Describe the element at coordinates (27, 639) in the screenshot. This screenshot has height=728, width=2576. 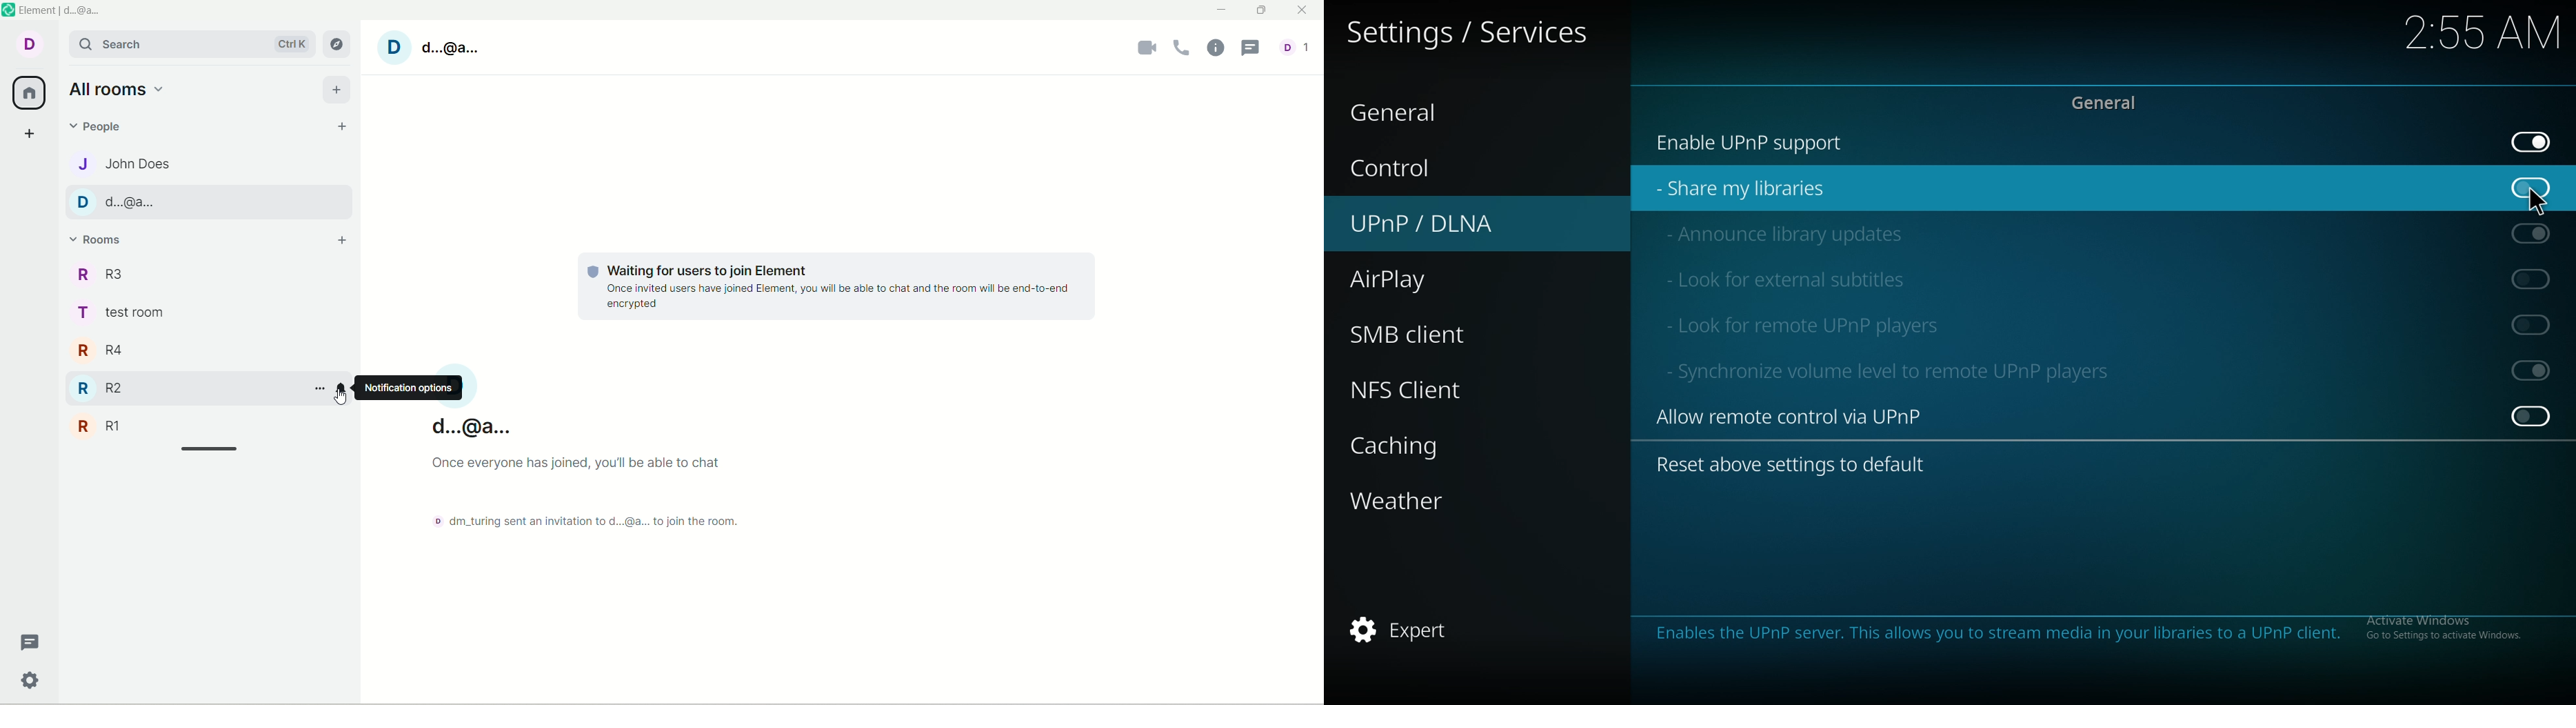
I see `threads` at that location.